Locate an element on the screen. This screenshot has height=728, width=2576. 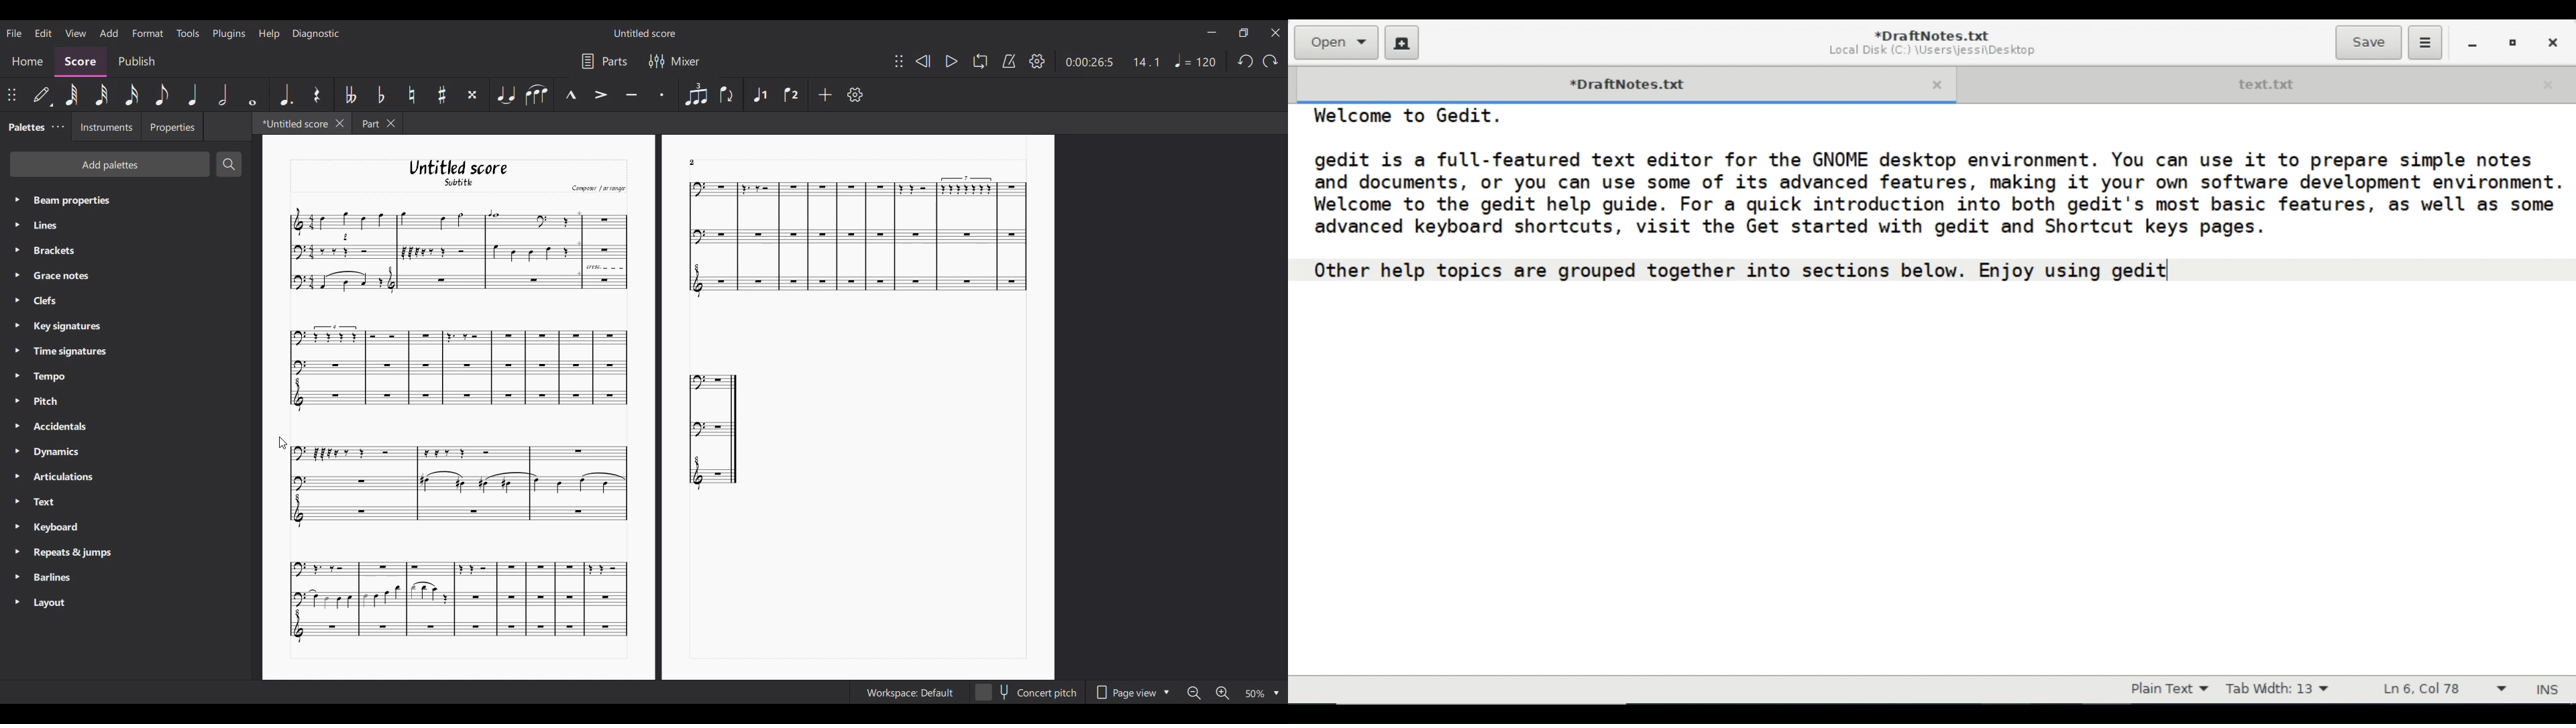
Loop playback is located at coordinates (980, 60).